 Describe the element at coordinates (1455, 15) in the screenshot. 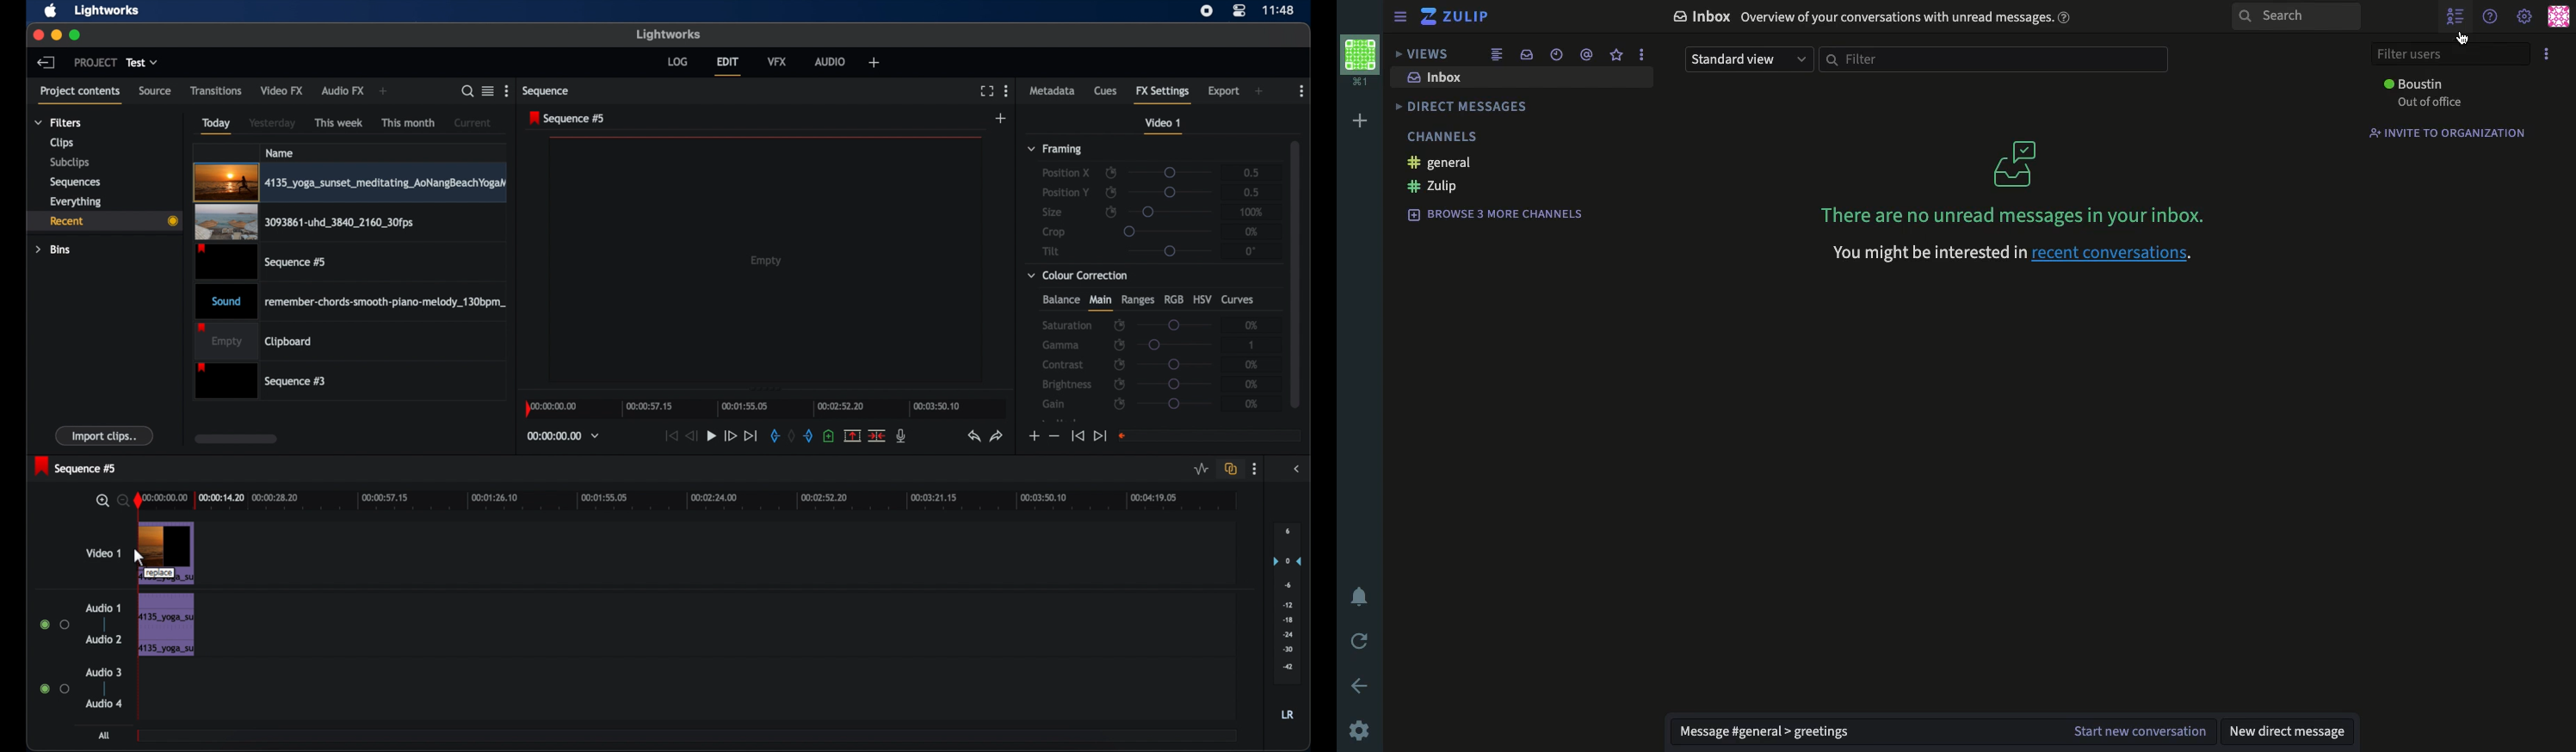

I see `zulip` at that location.